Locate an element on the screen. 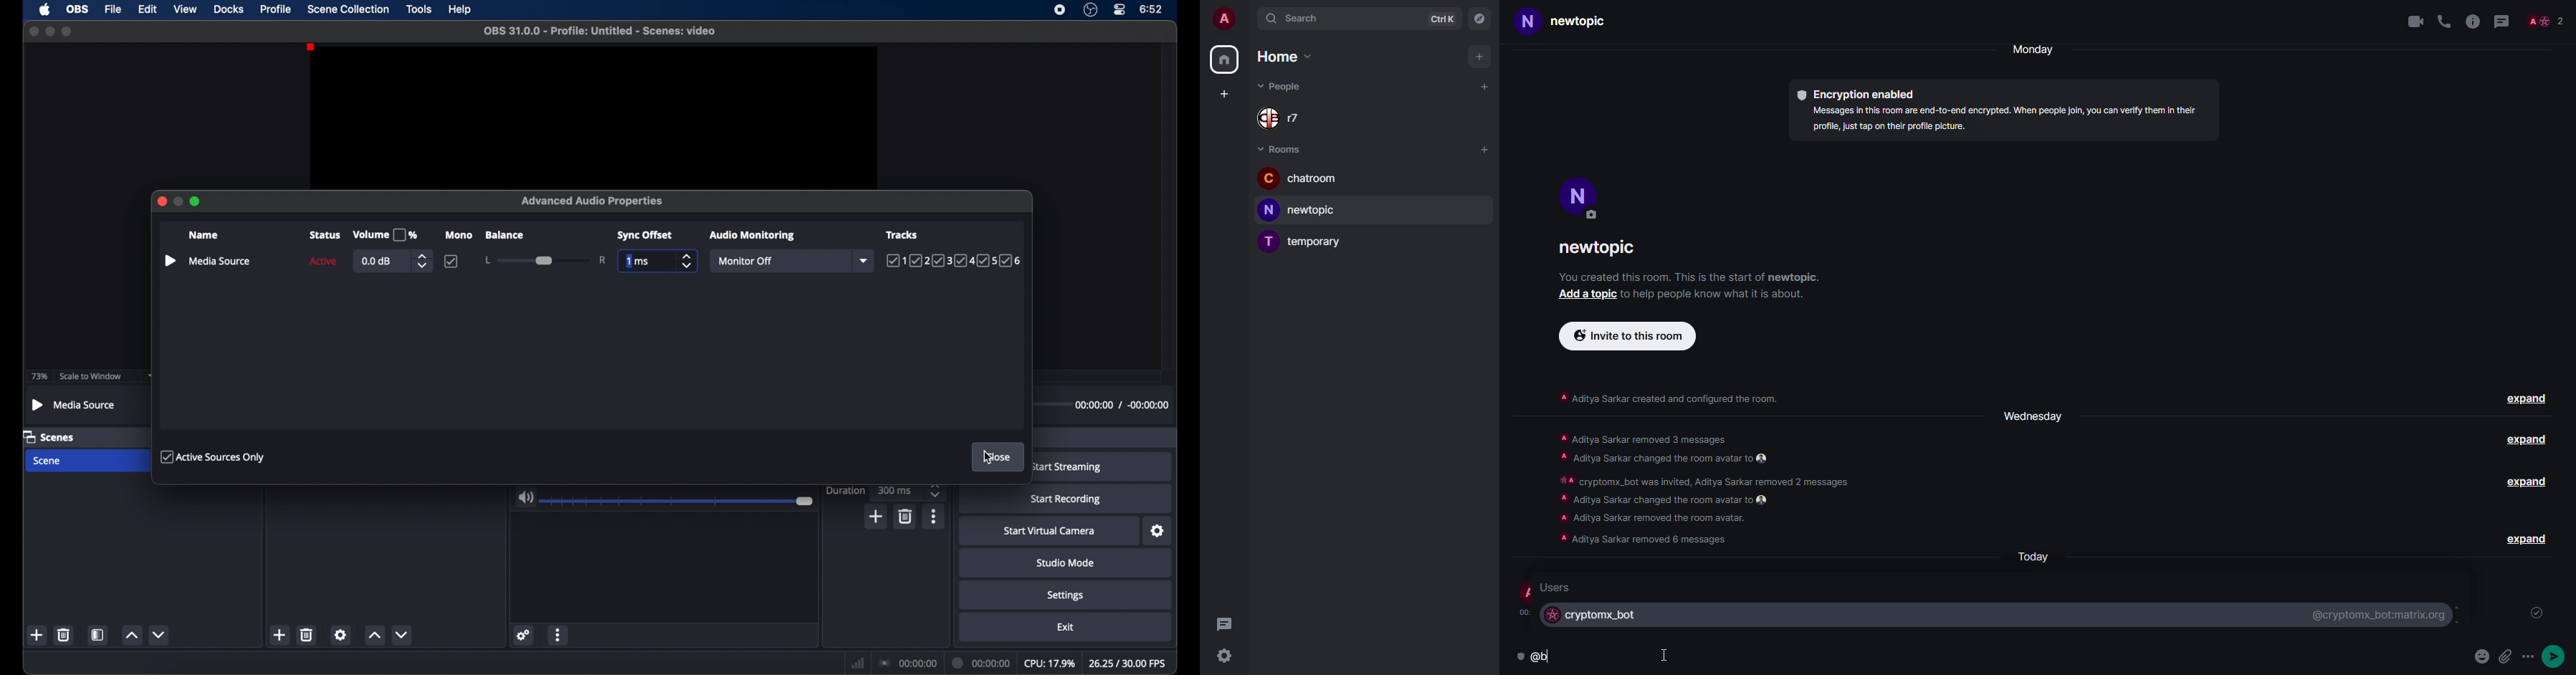  obs is located at coordinates (78, 9).